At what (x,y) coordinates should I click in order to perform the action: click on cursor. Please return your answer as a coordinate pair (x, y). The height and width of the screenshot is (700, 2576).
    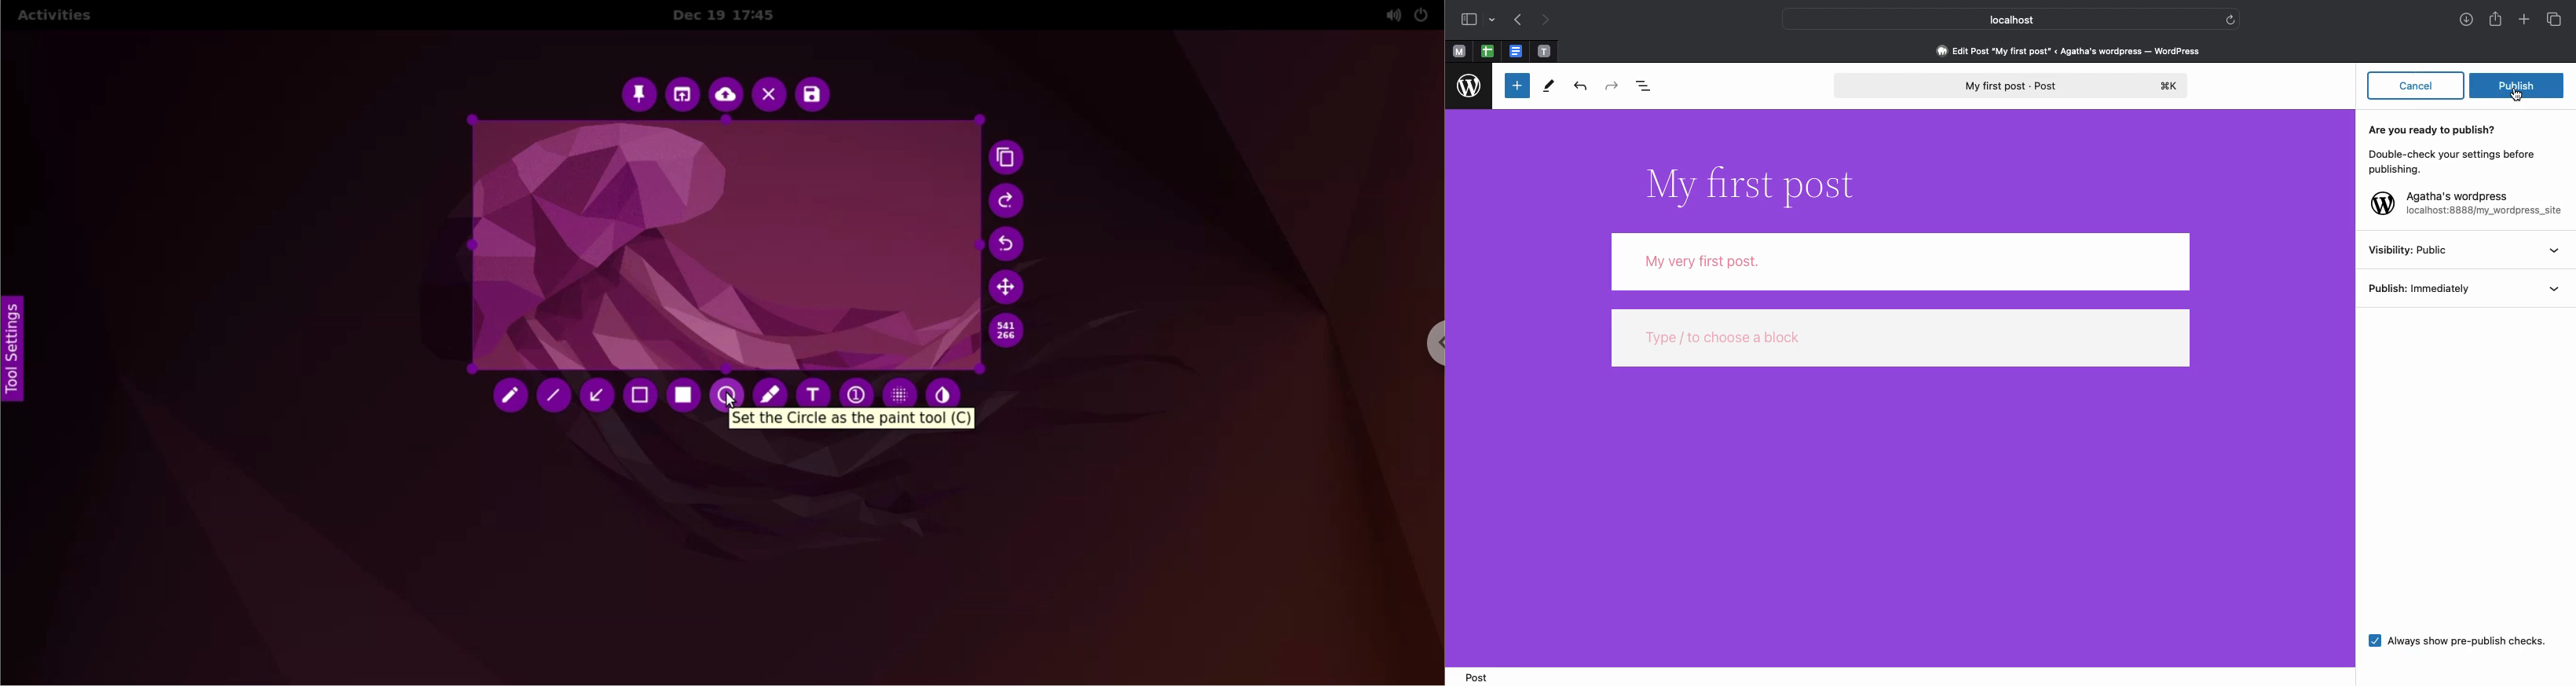
    Looking at the image, I should click on (729, 402).